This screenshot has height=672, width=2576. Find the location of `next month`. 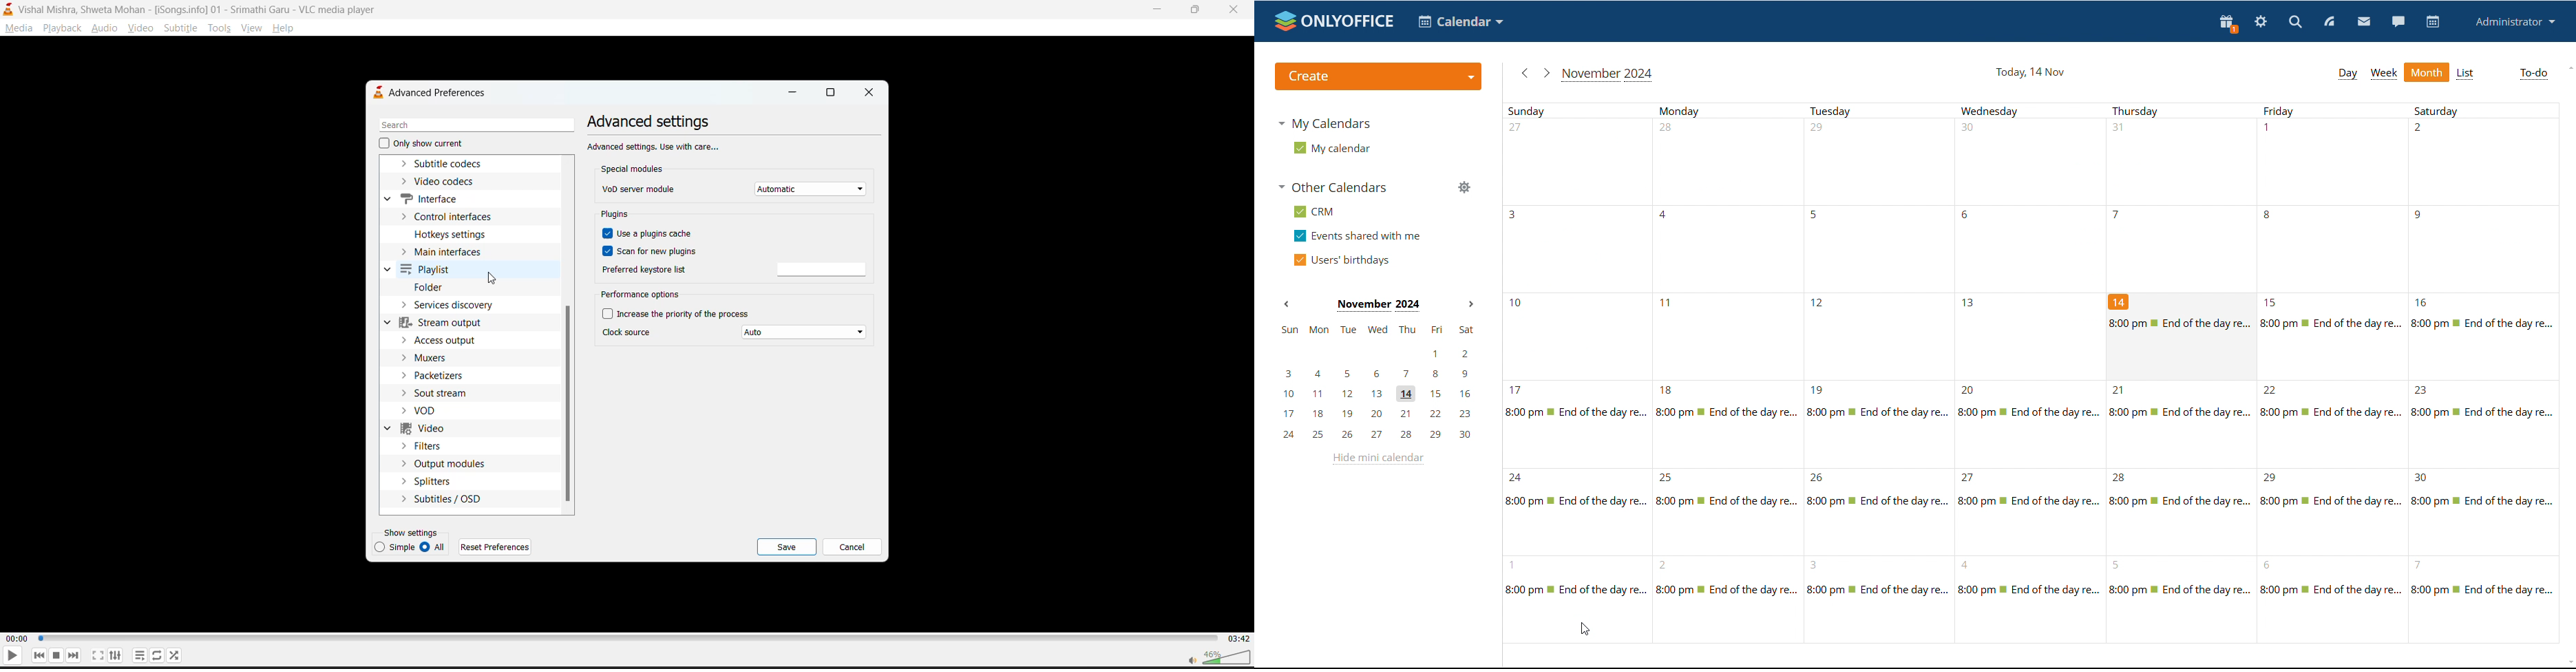

next month is located at coordinates (1545, 72).